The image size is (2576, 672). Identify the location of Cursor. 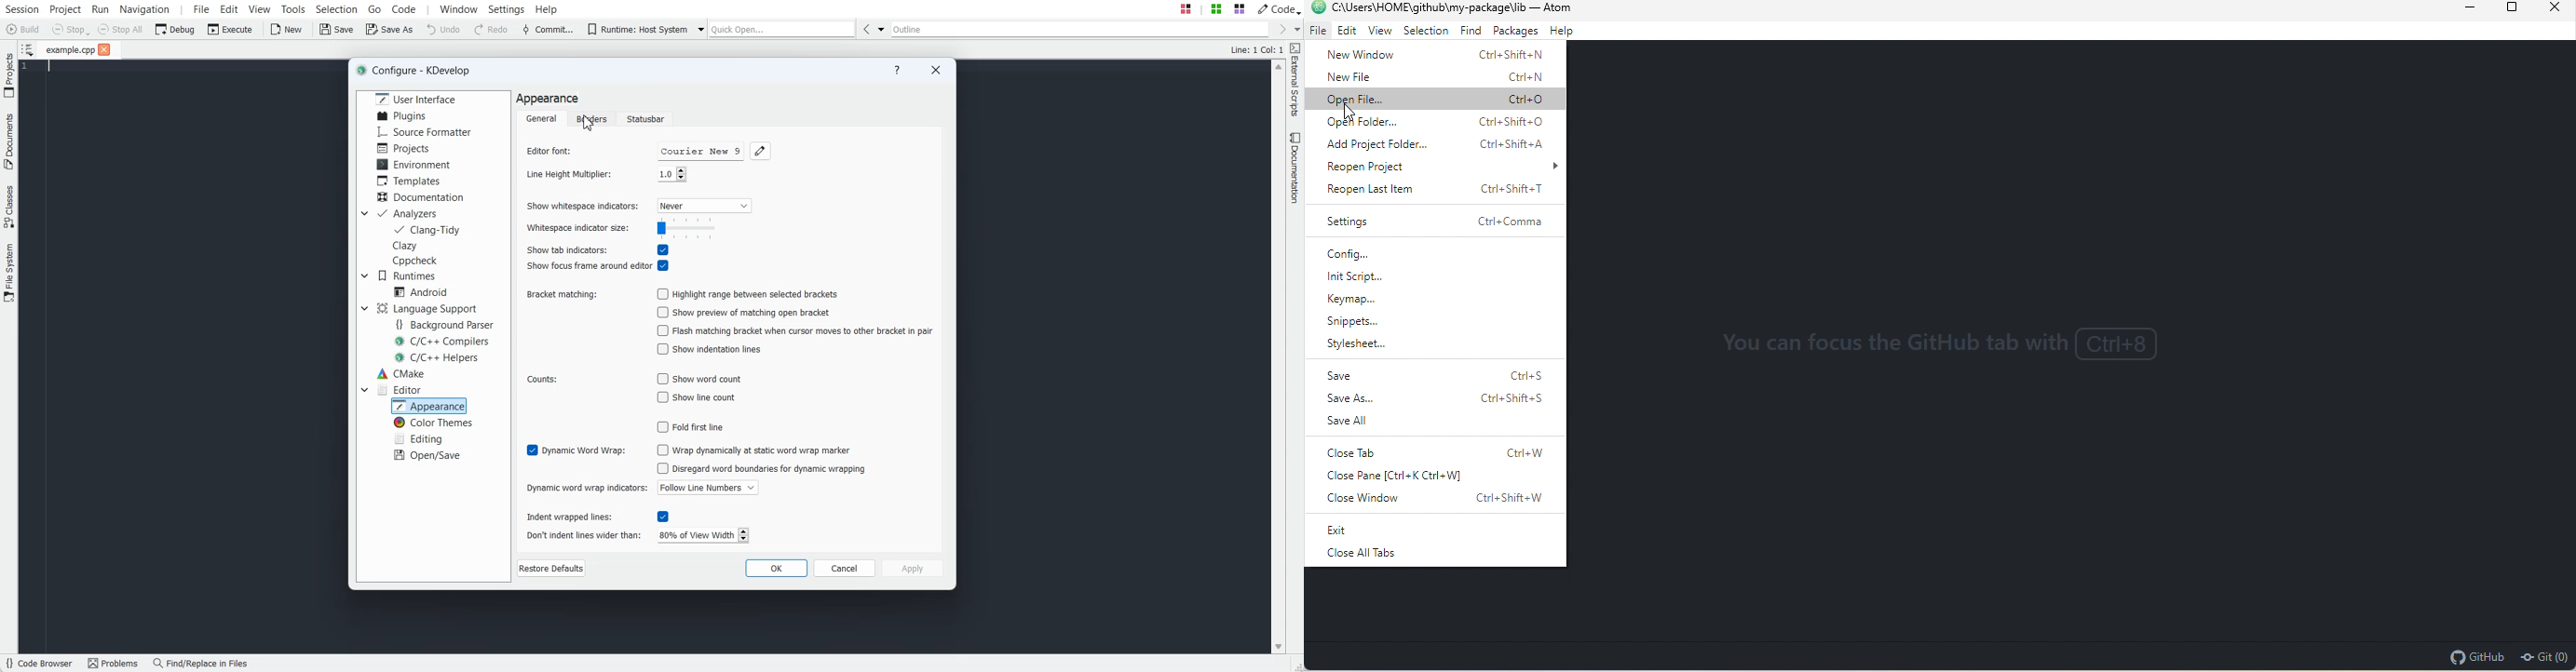
(588, 124).